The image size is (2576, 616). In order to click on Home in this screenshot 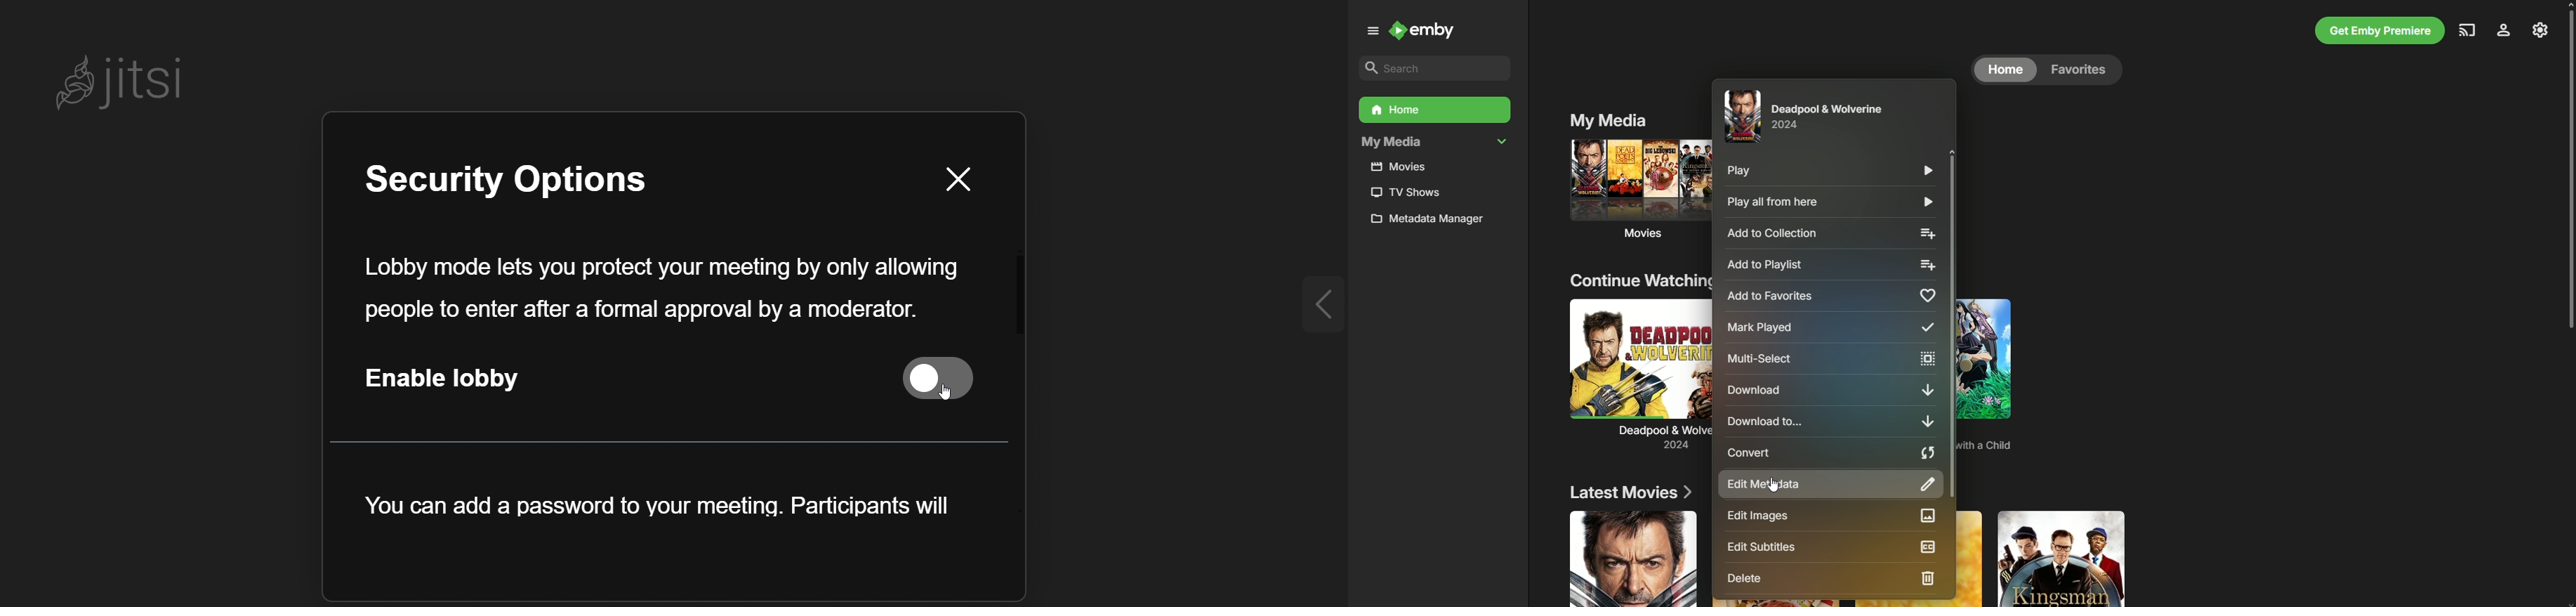, I will do `click(2005, 70)`.